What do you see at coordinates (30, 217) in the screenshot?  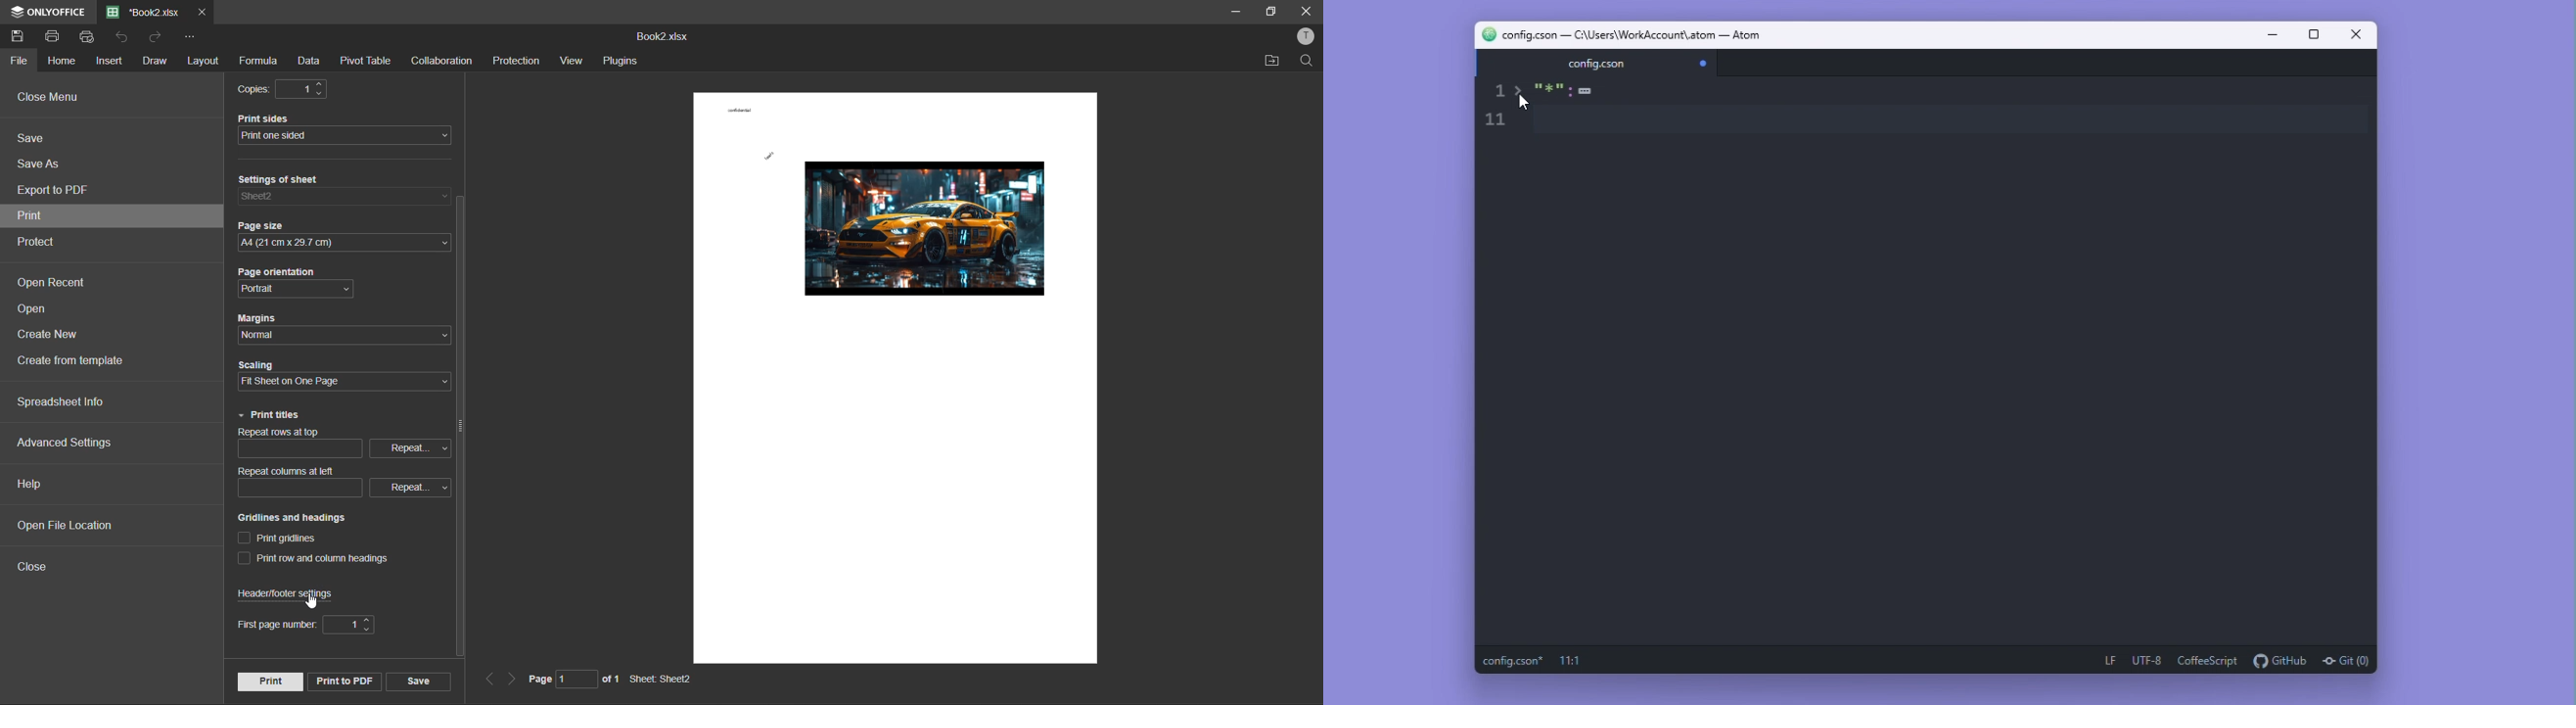 I see `print` at bounding box center [30, 217].